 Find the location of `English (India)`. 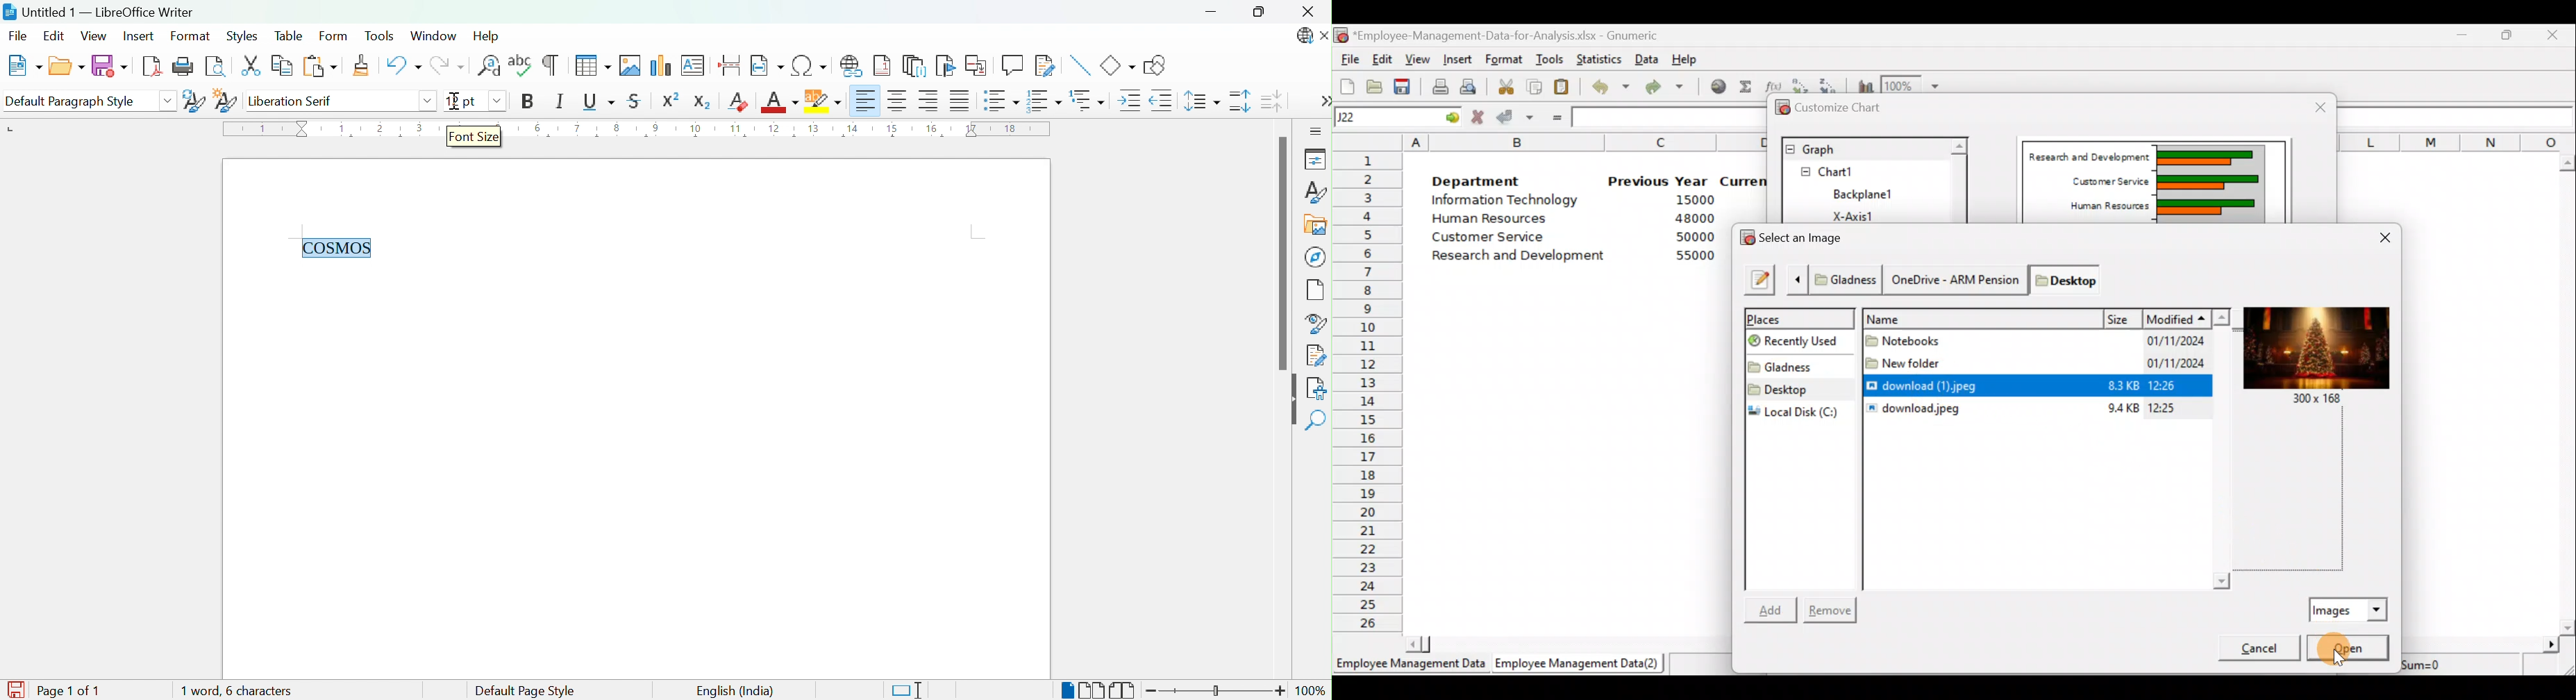

English (India) is located at coordinates (734, 690).